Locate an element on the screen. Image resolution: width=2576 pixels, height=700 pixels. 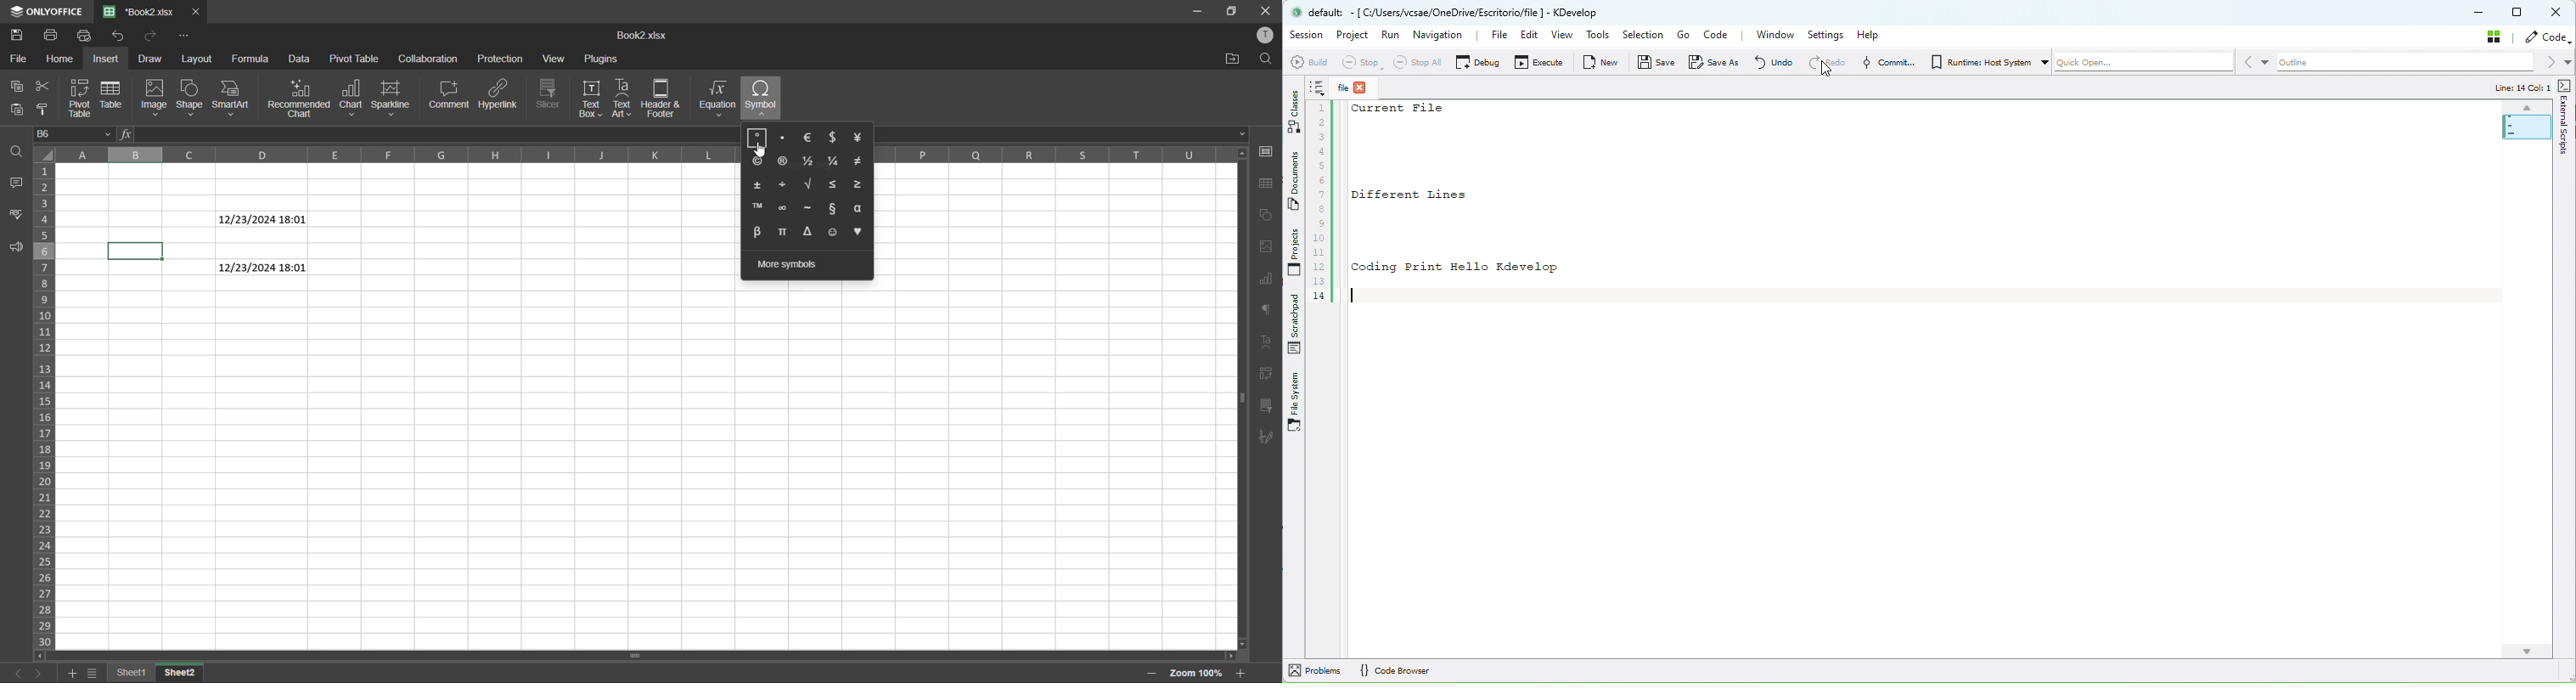
Navigation is located at coordinates (1443, 34).